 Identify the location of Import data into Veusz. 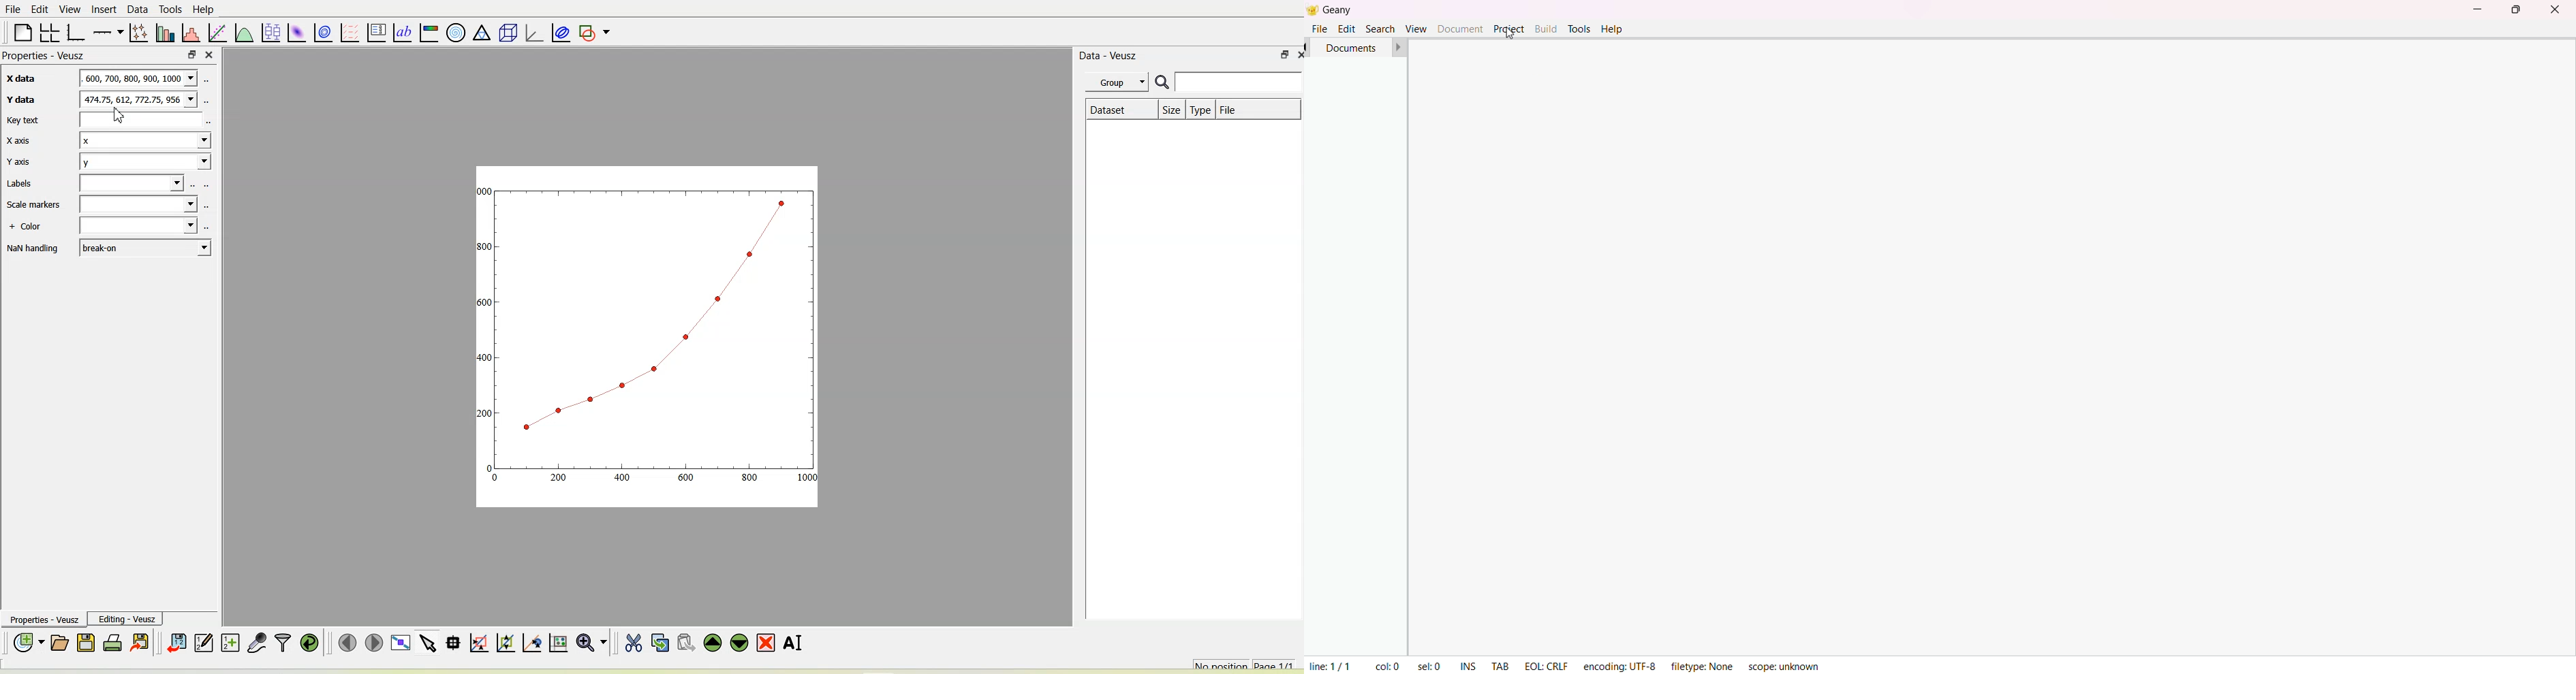
(176, 643).